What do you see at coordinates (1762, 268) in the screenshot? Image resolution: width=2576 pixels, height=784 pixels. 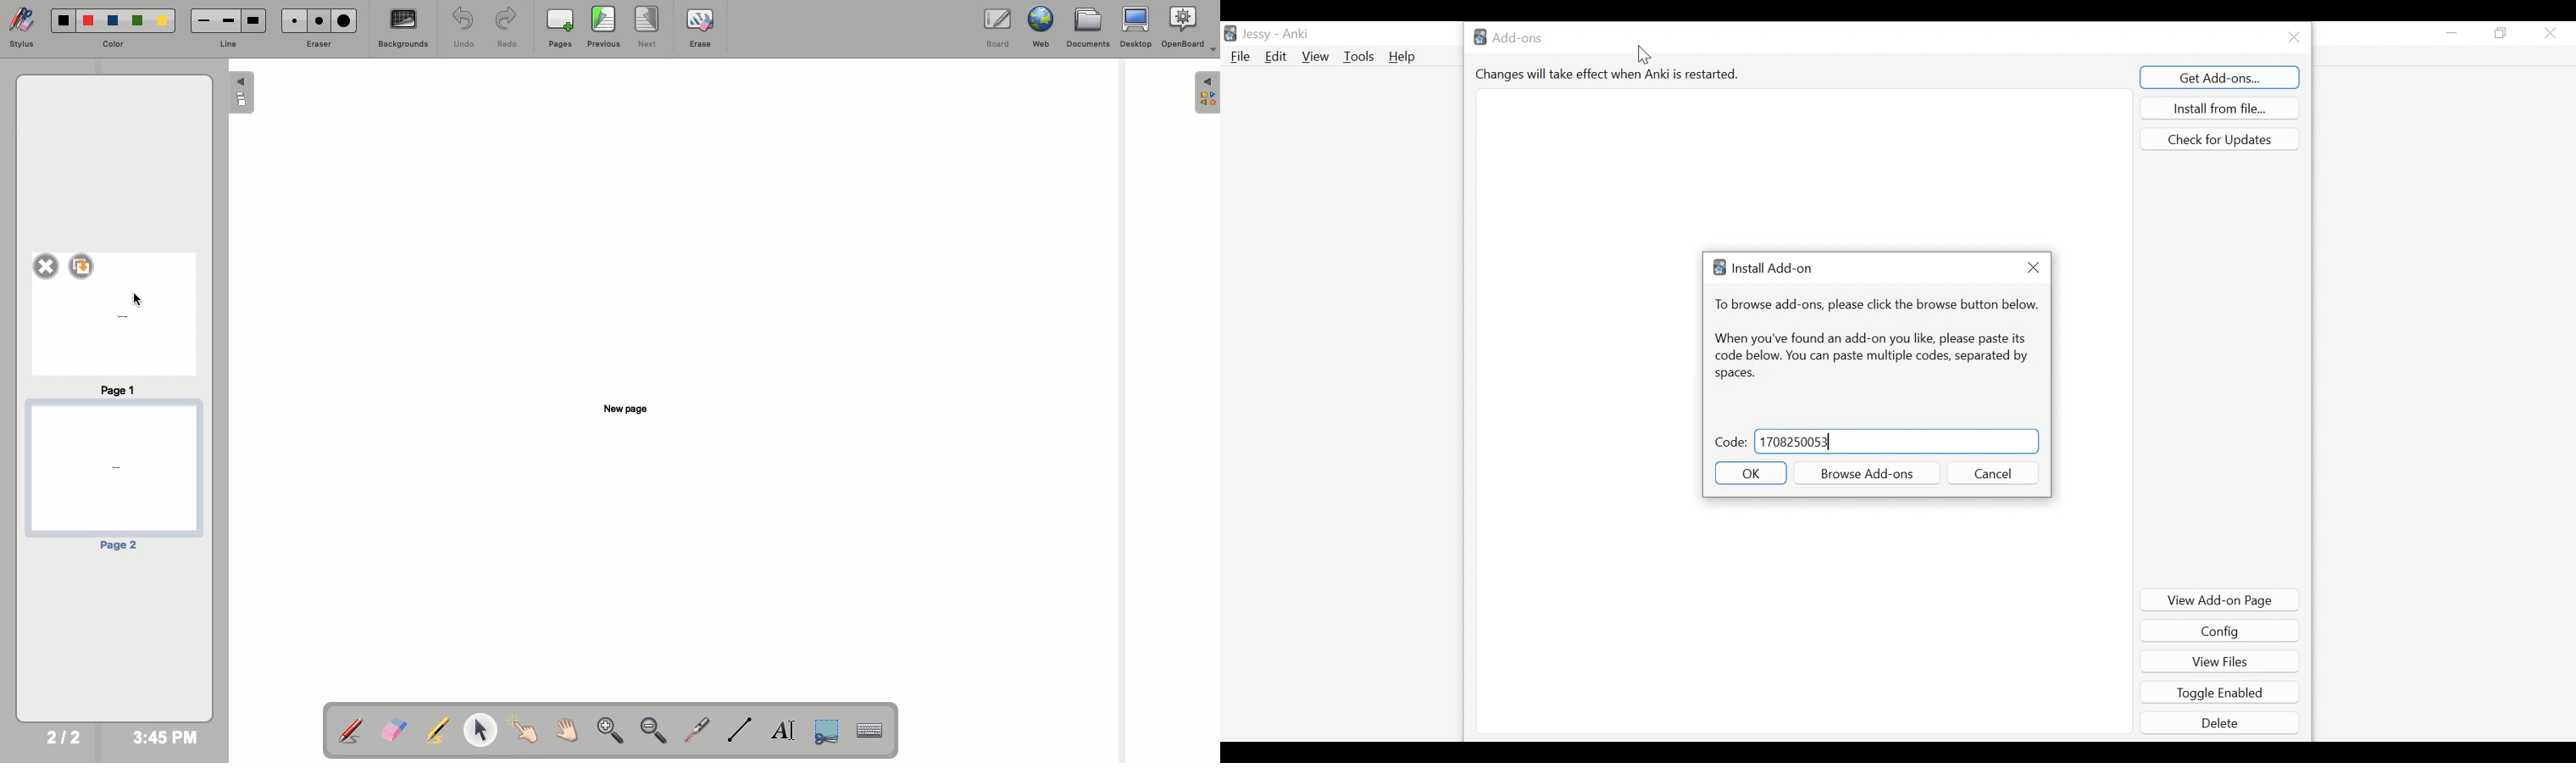 I see `Install Add-on` at bounding box center [1762, 268].